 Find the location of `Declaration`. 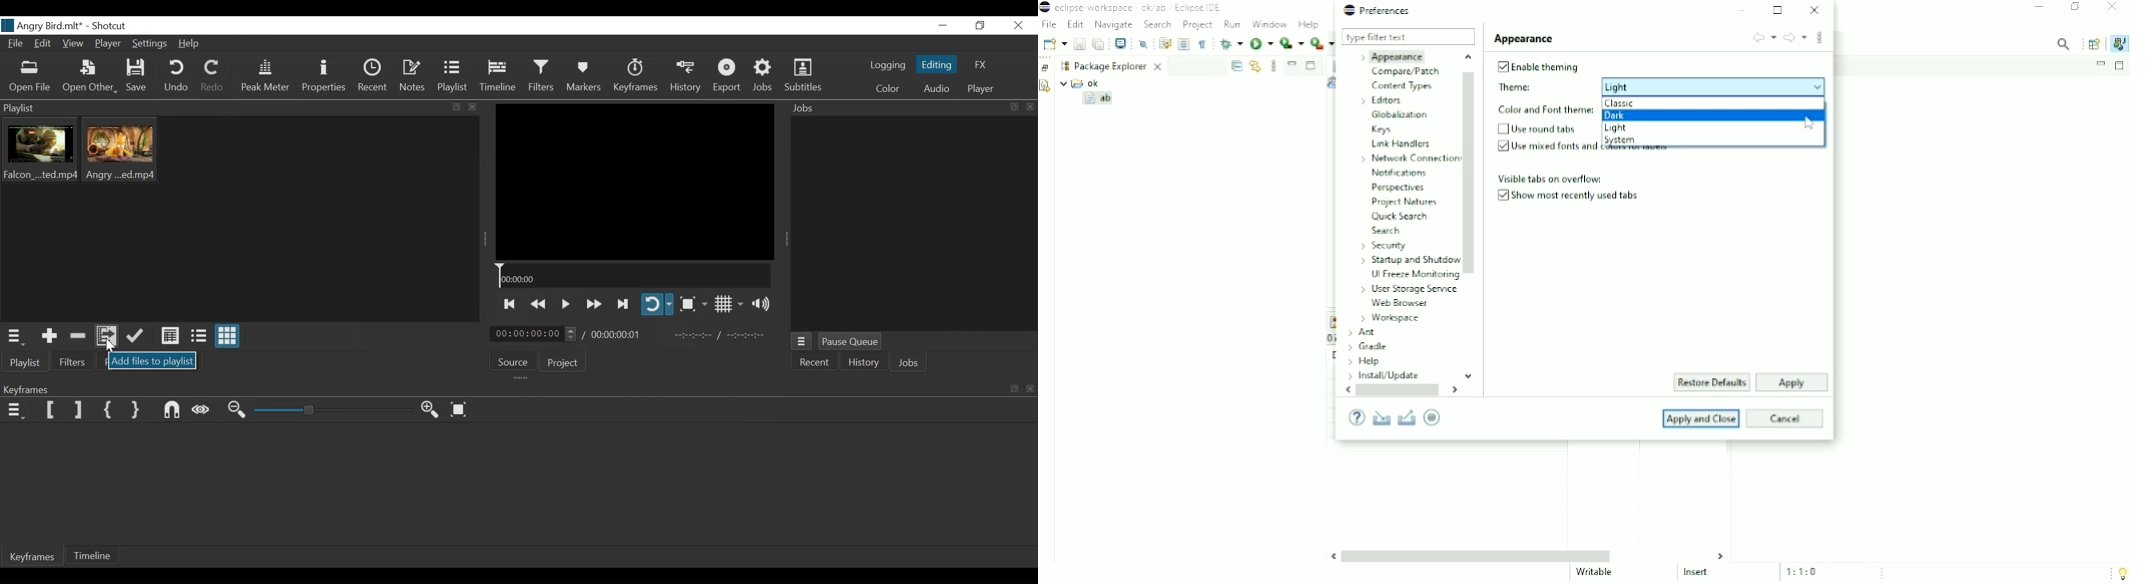

Declaration is located at coordinates (1046, 88).